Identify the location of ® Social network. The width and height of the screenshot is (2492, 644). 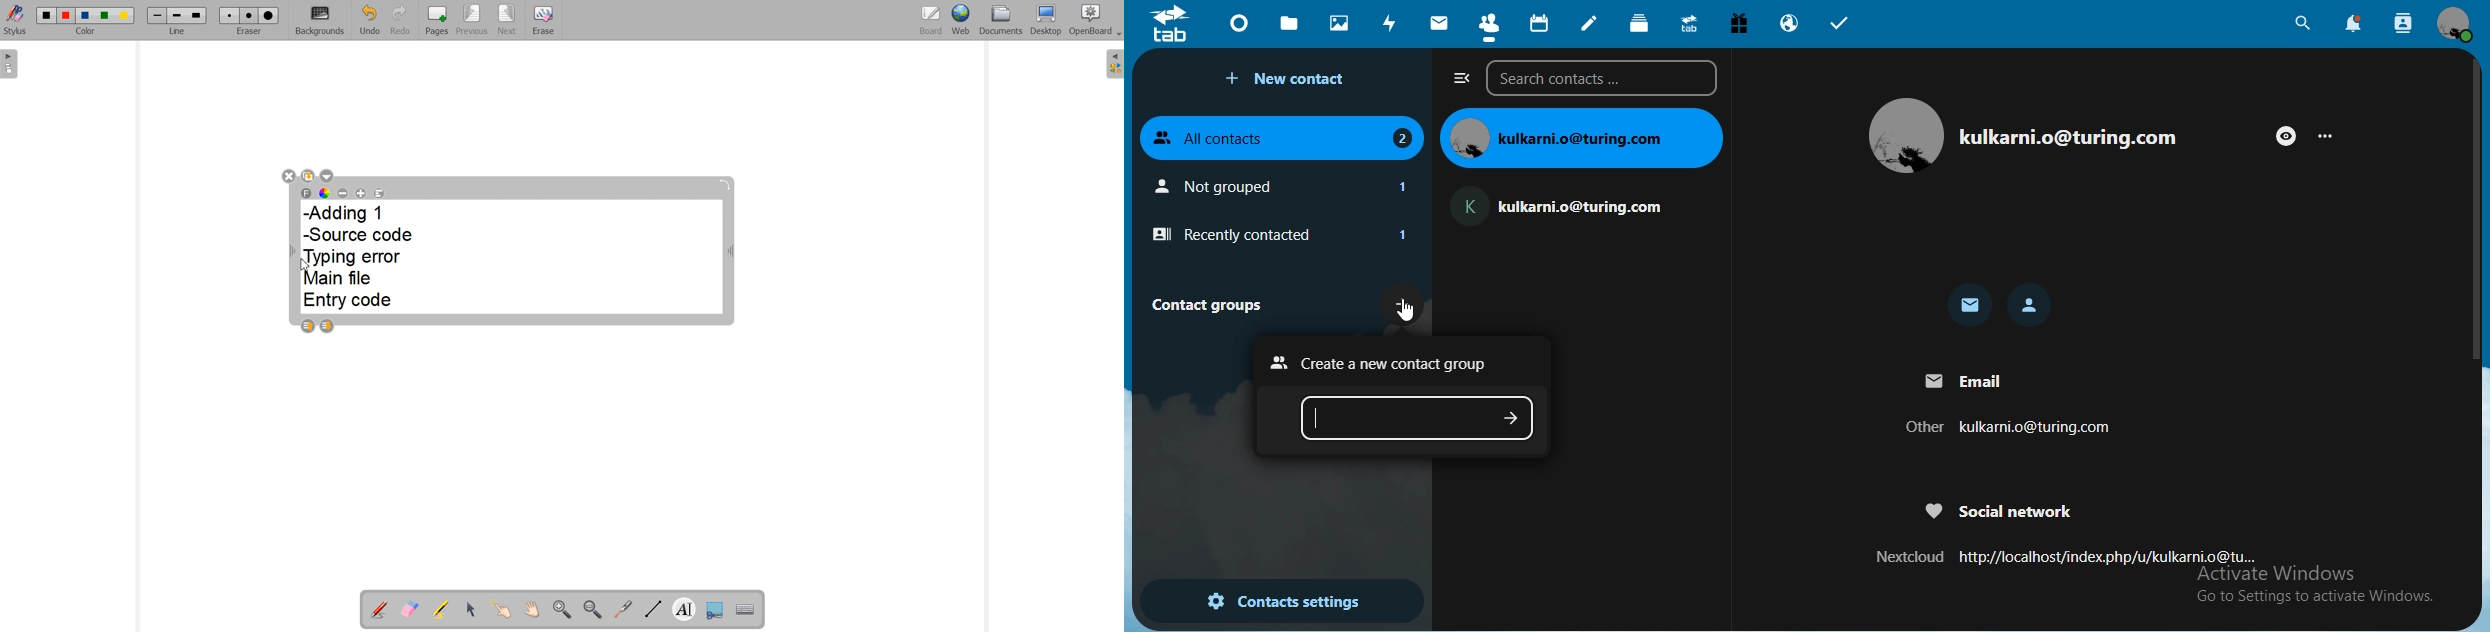
(1999, 509).